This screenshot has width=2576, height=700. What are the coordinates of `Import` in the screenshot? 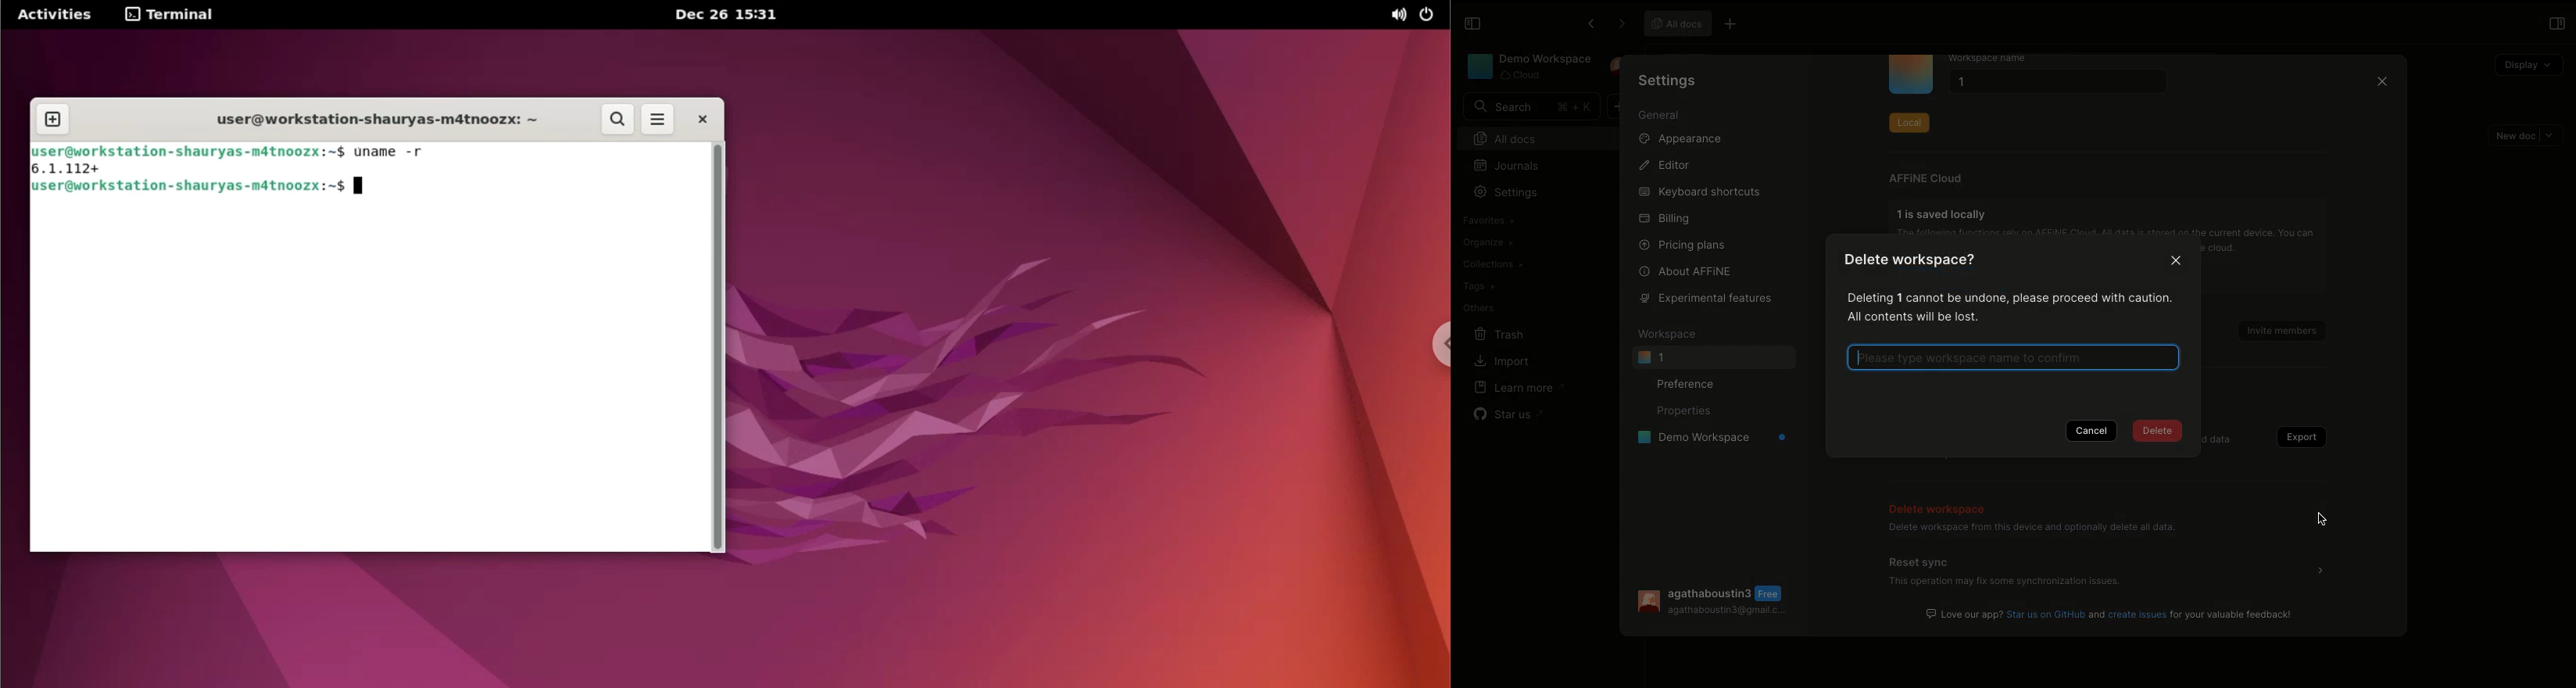 It's located at (1501, 362).